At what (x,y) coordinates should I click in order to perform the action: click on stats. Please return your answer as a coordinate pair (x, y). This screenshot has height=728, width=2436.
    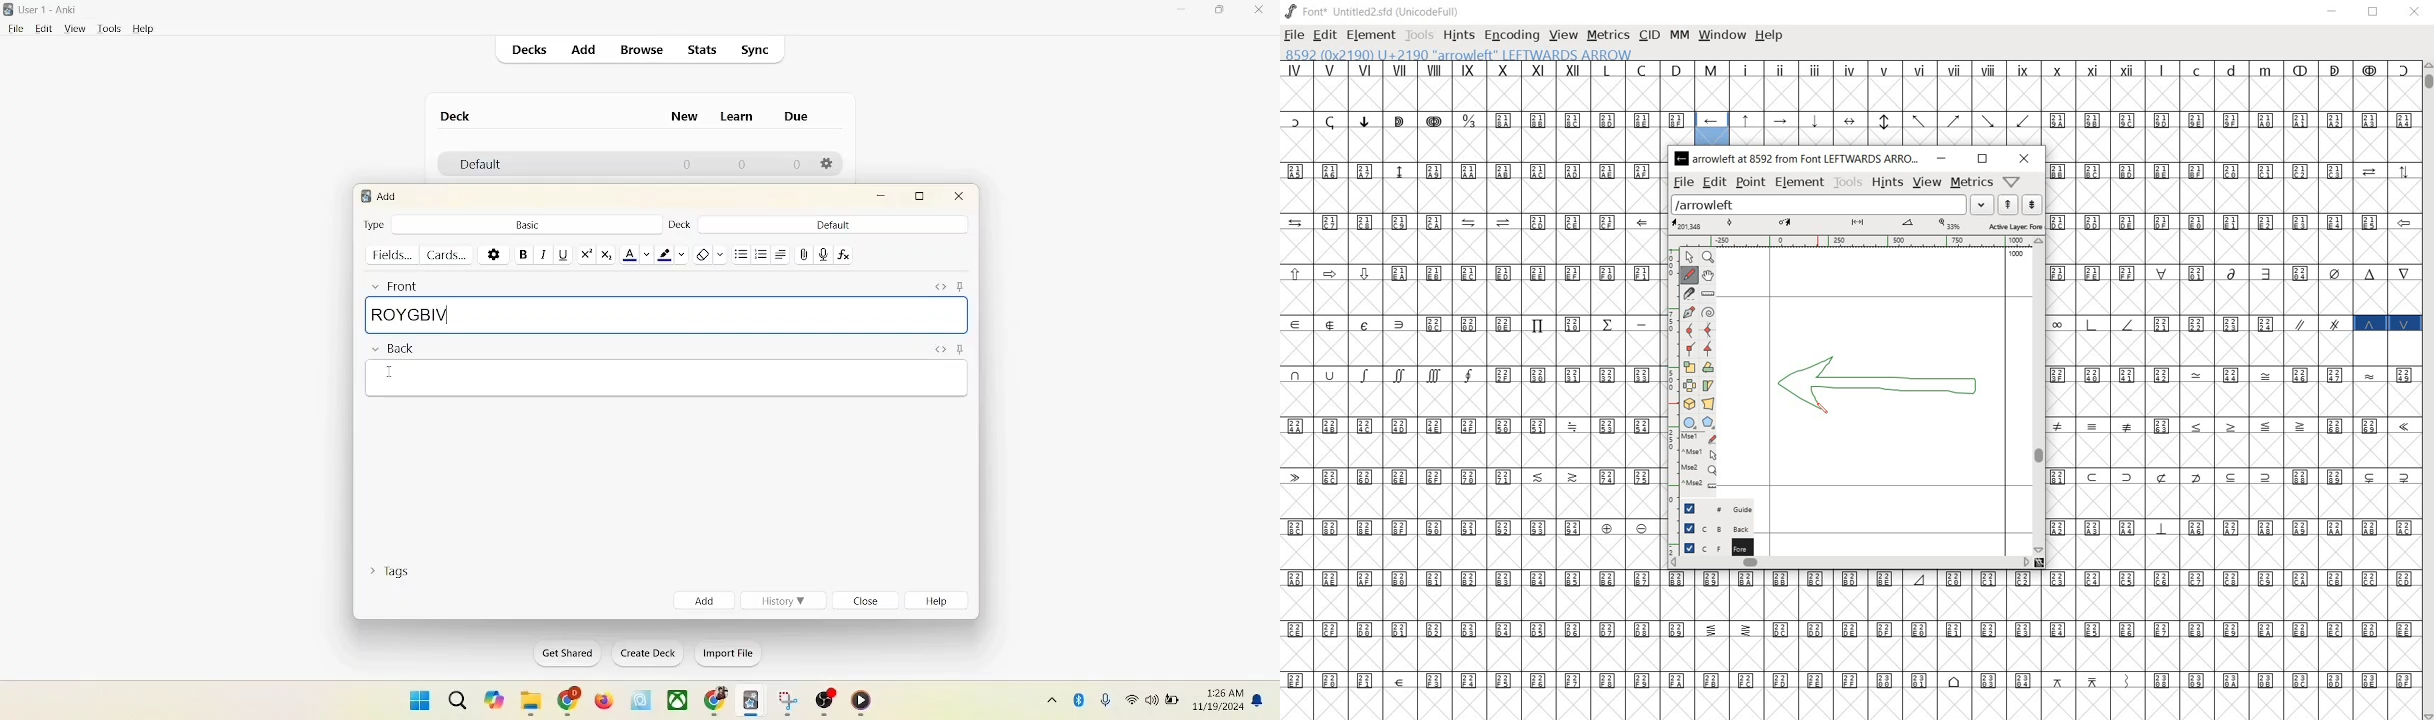
    Looking at the image, I should click on (704, 51).